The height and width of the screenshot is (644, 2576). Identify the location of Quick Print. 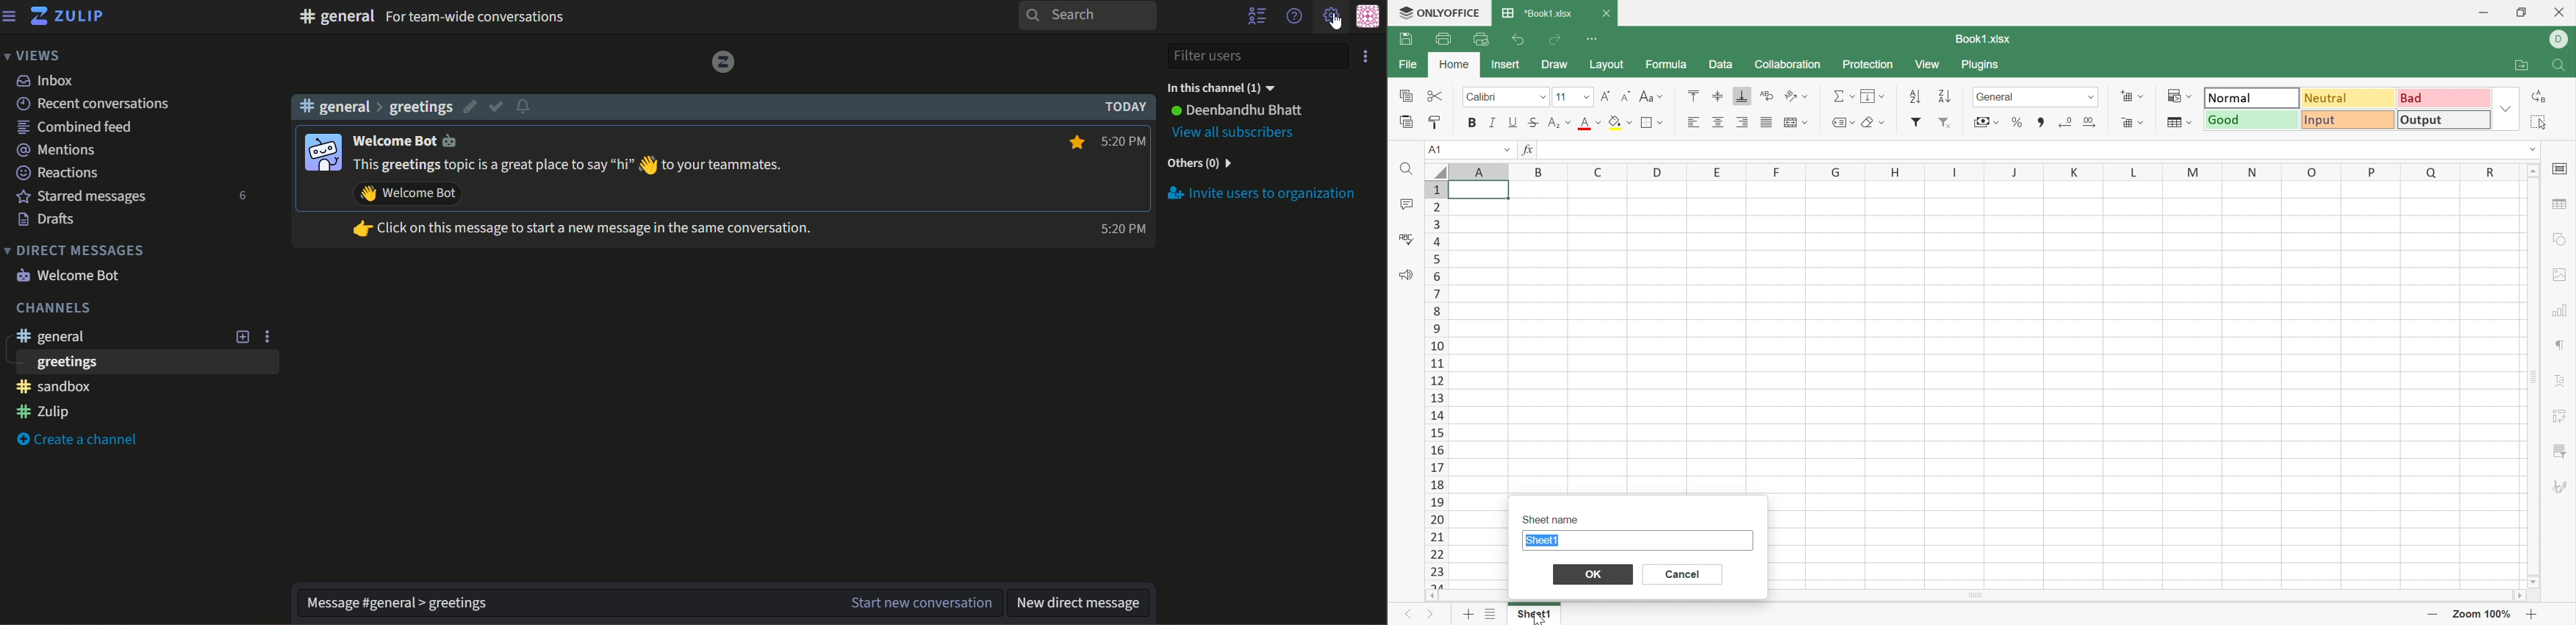
(1481, 41).